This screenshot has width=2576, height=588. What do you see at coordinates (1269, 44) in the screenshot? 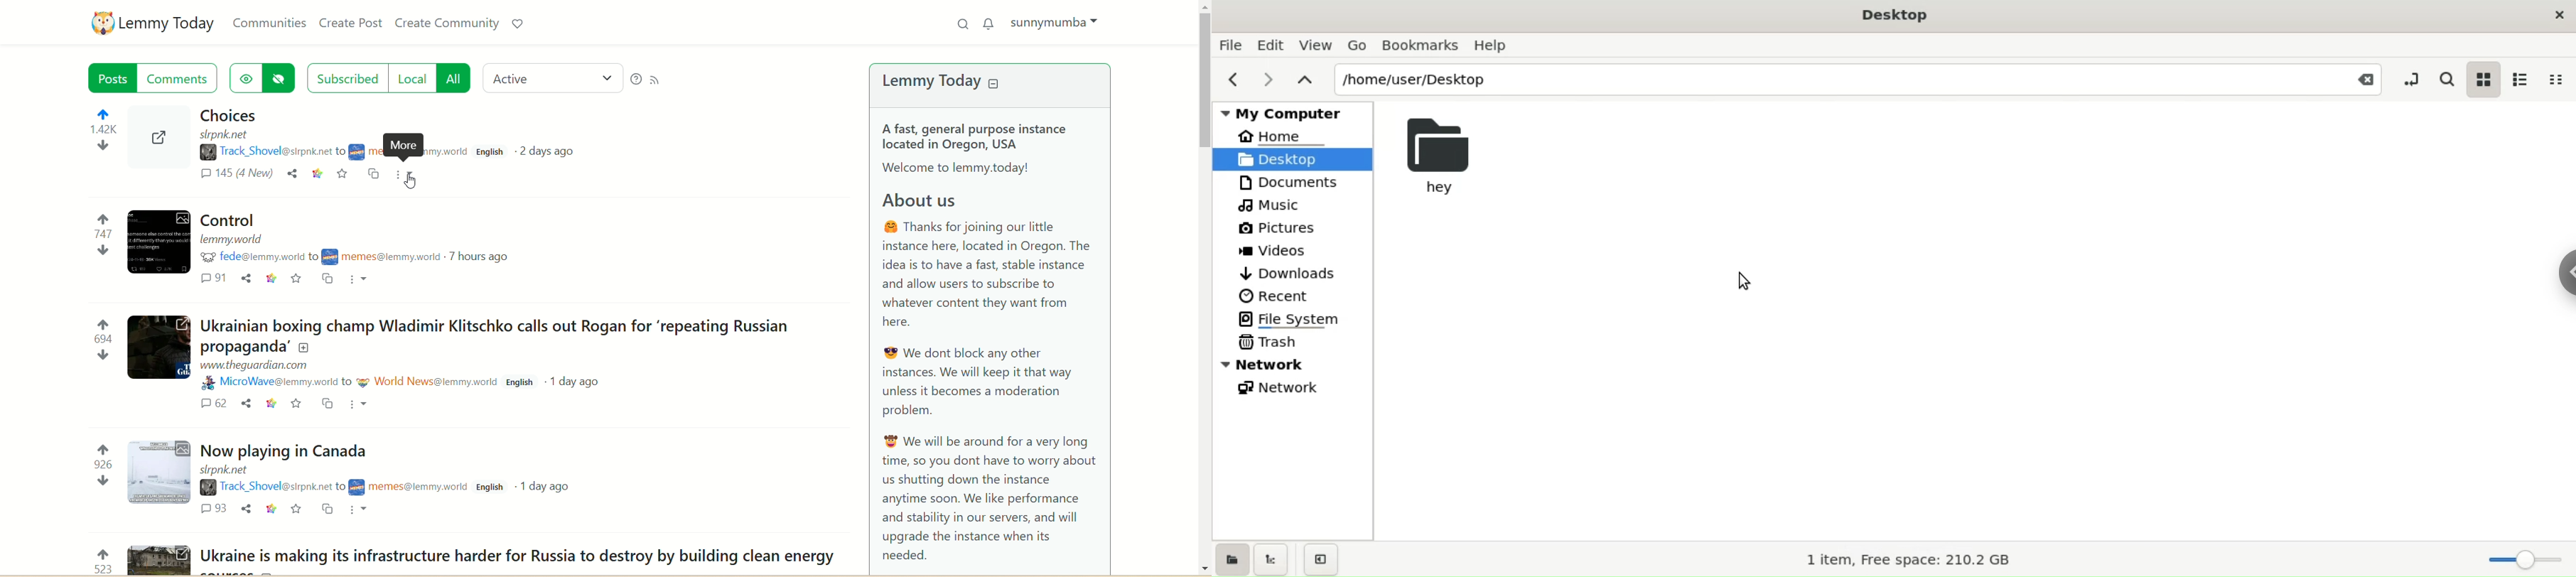
I see `edit` at bounding box center [1269, 44].